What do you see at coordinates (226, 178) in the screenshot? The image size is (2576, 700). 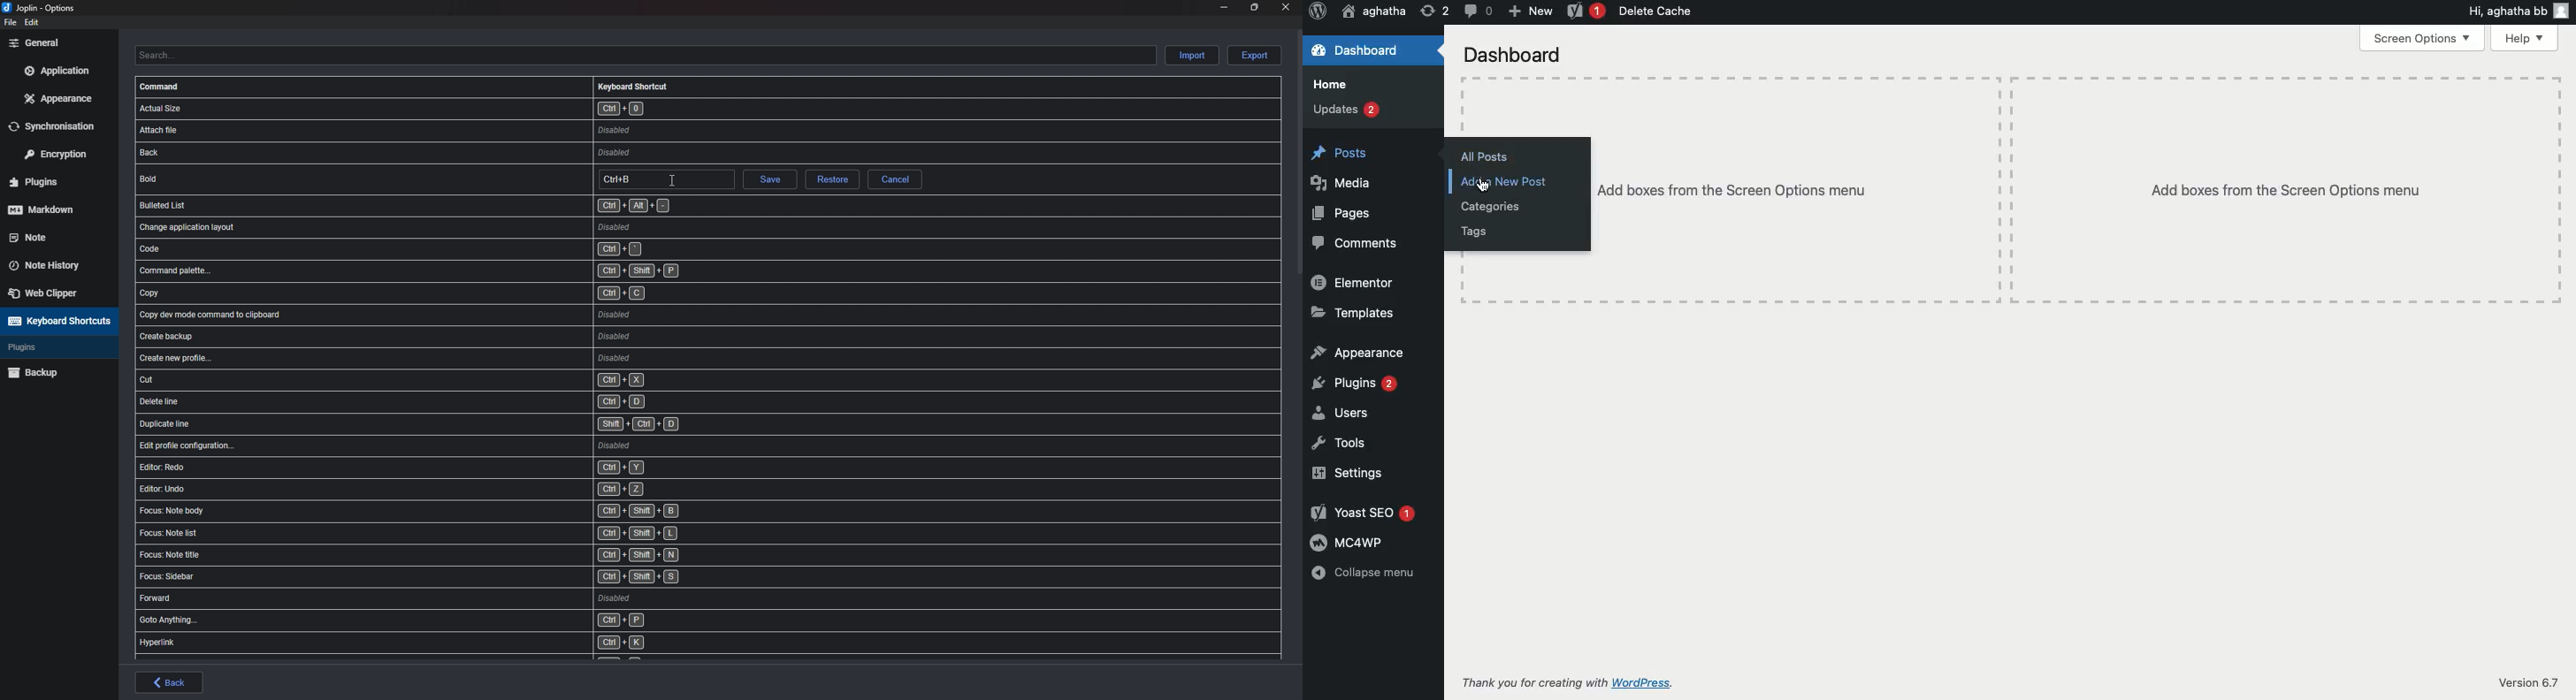 I see `bold` at bounding box center [226, 178].